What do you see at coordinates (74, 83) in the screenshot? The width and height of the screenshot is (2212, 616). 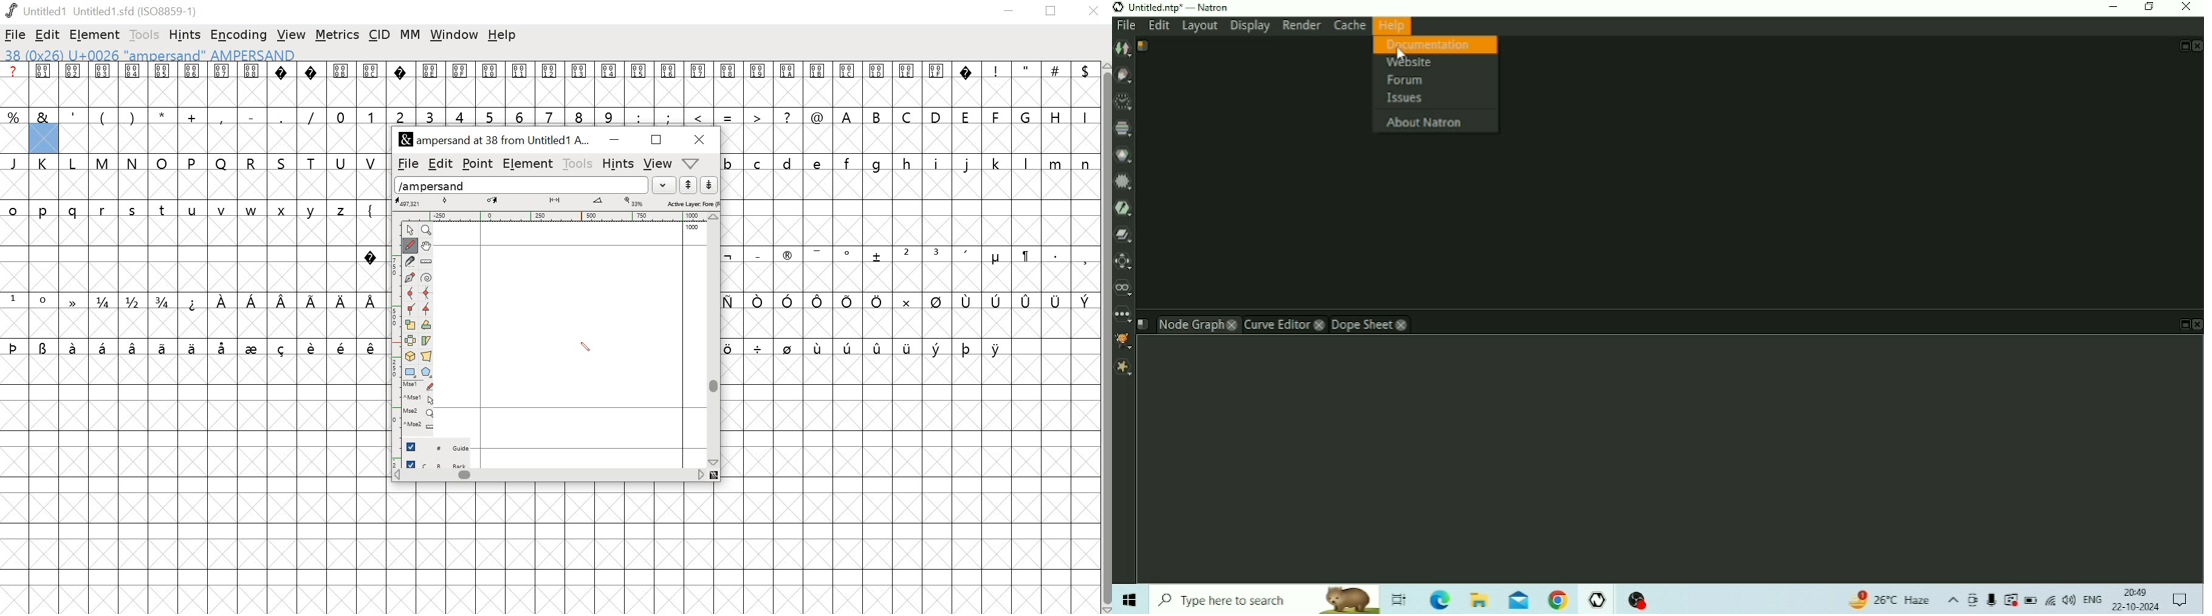 I see `0002` at bounding box center [74, 83].